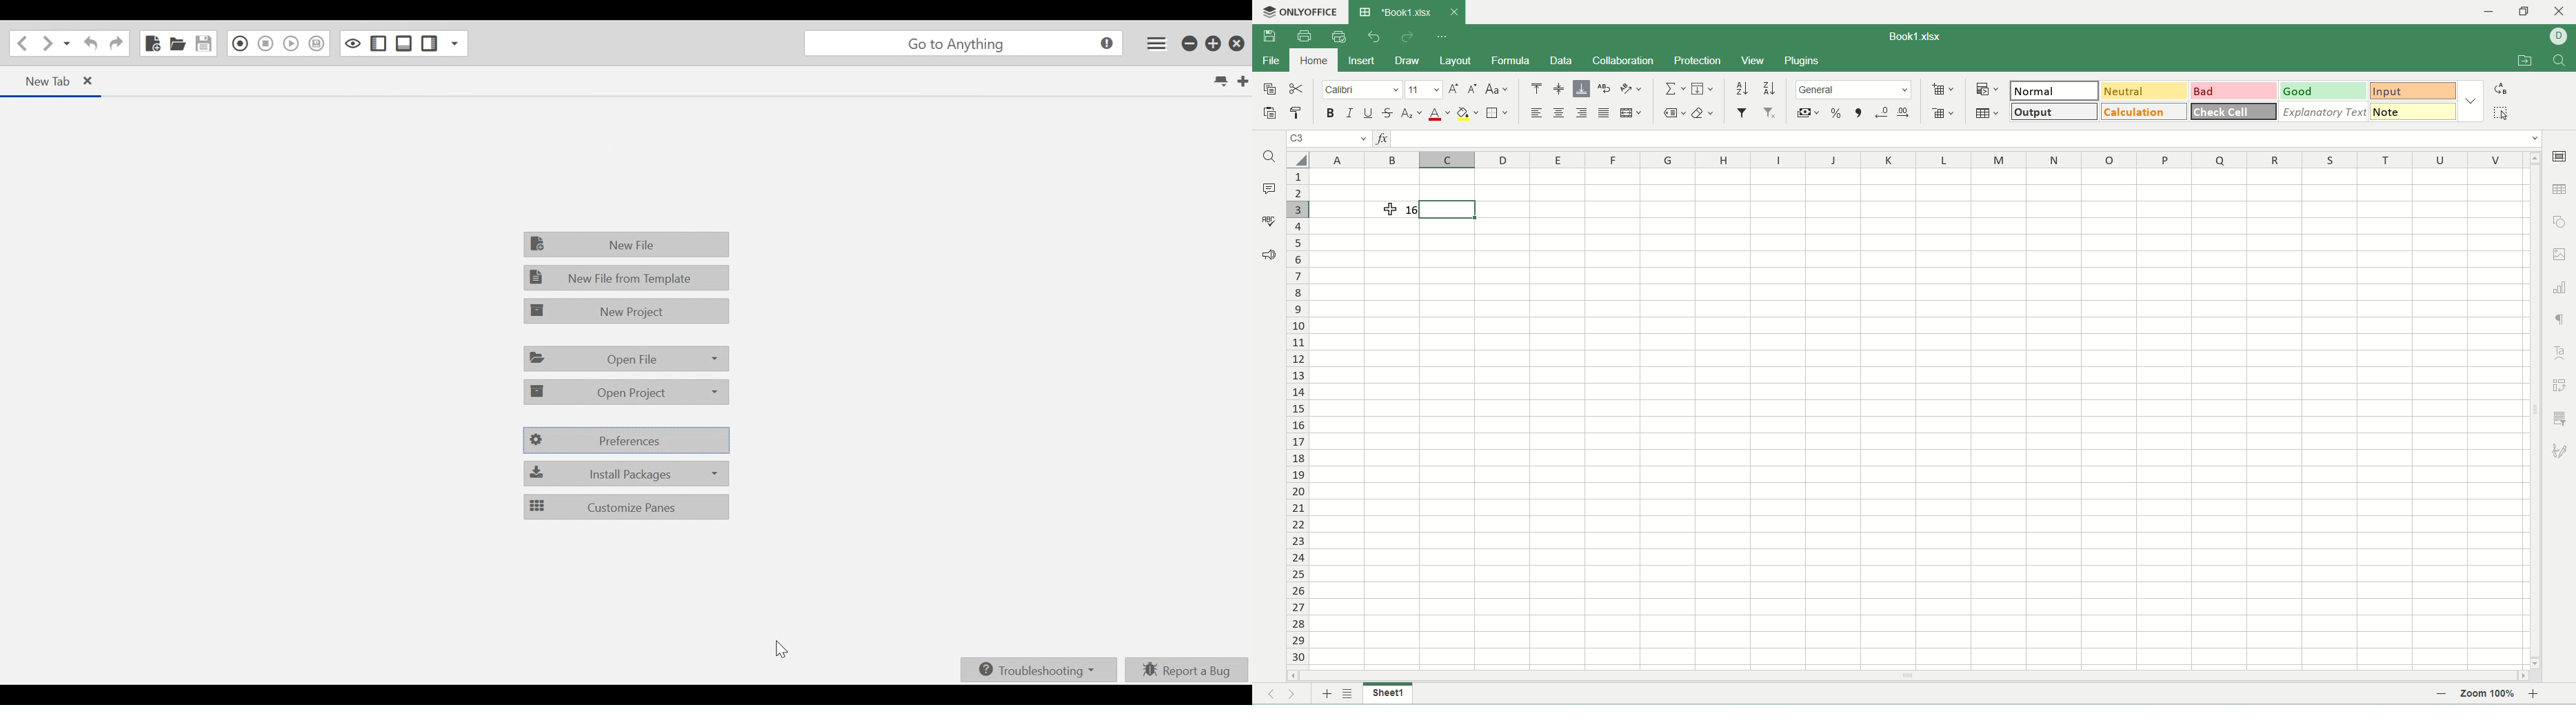 Image resolution: width=2576 pixels, height=728 pixels. Describe the element at coordinates (1703, 88) in the screenshot. I see `fill` at that location.